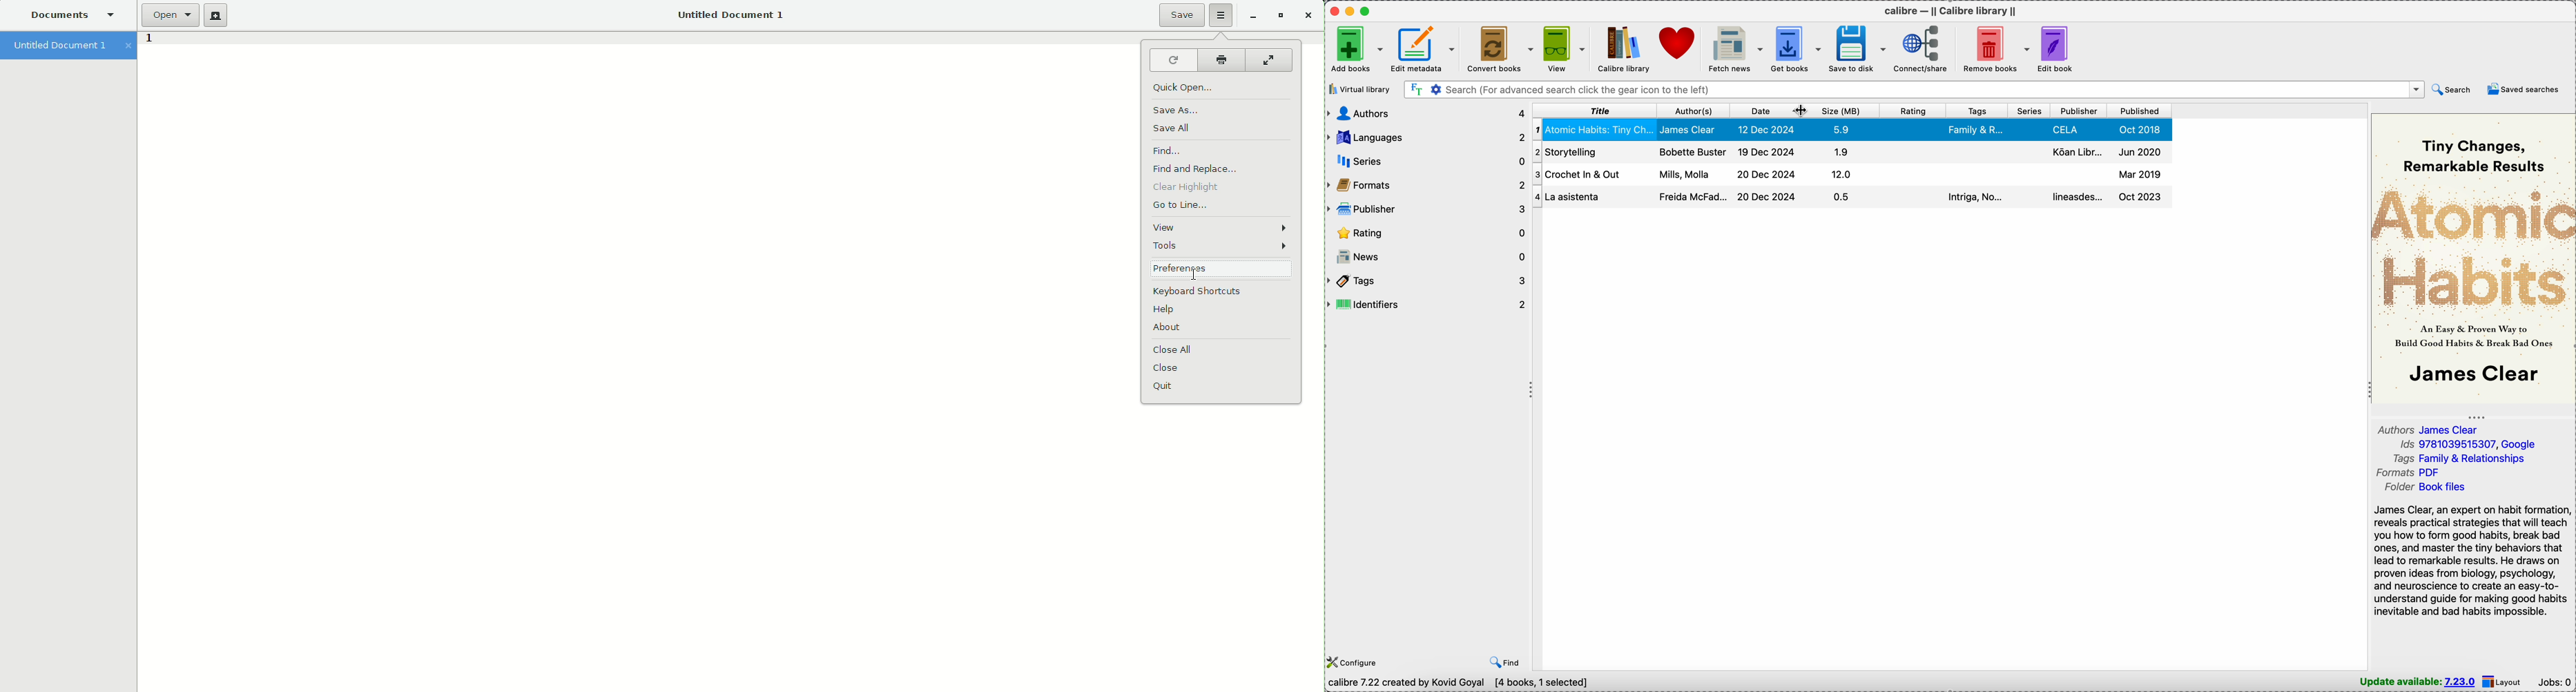  What do you see at coordinates (1427, 233) in the screenshot?
I see `rating` at bounding box center [1427, 233].